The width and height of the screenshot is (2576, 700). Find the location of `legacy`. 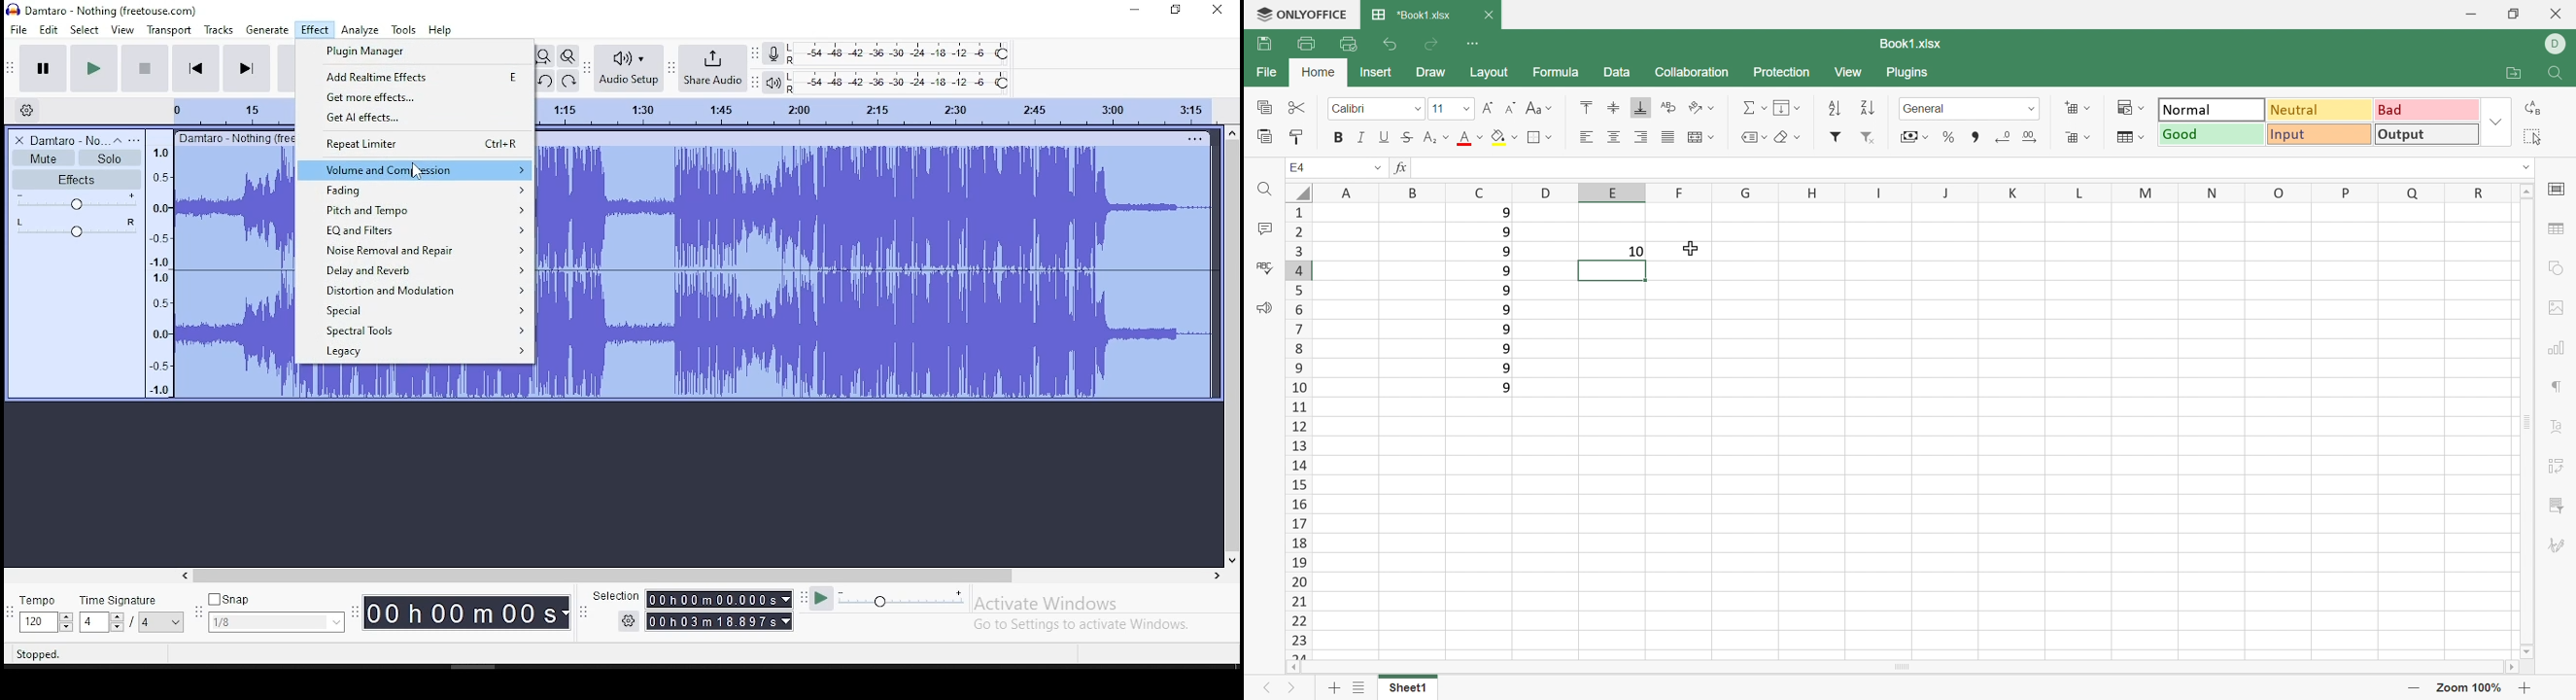

legacy is located at coordinates (414, 353).